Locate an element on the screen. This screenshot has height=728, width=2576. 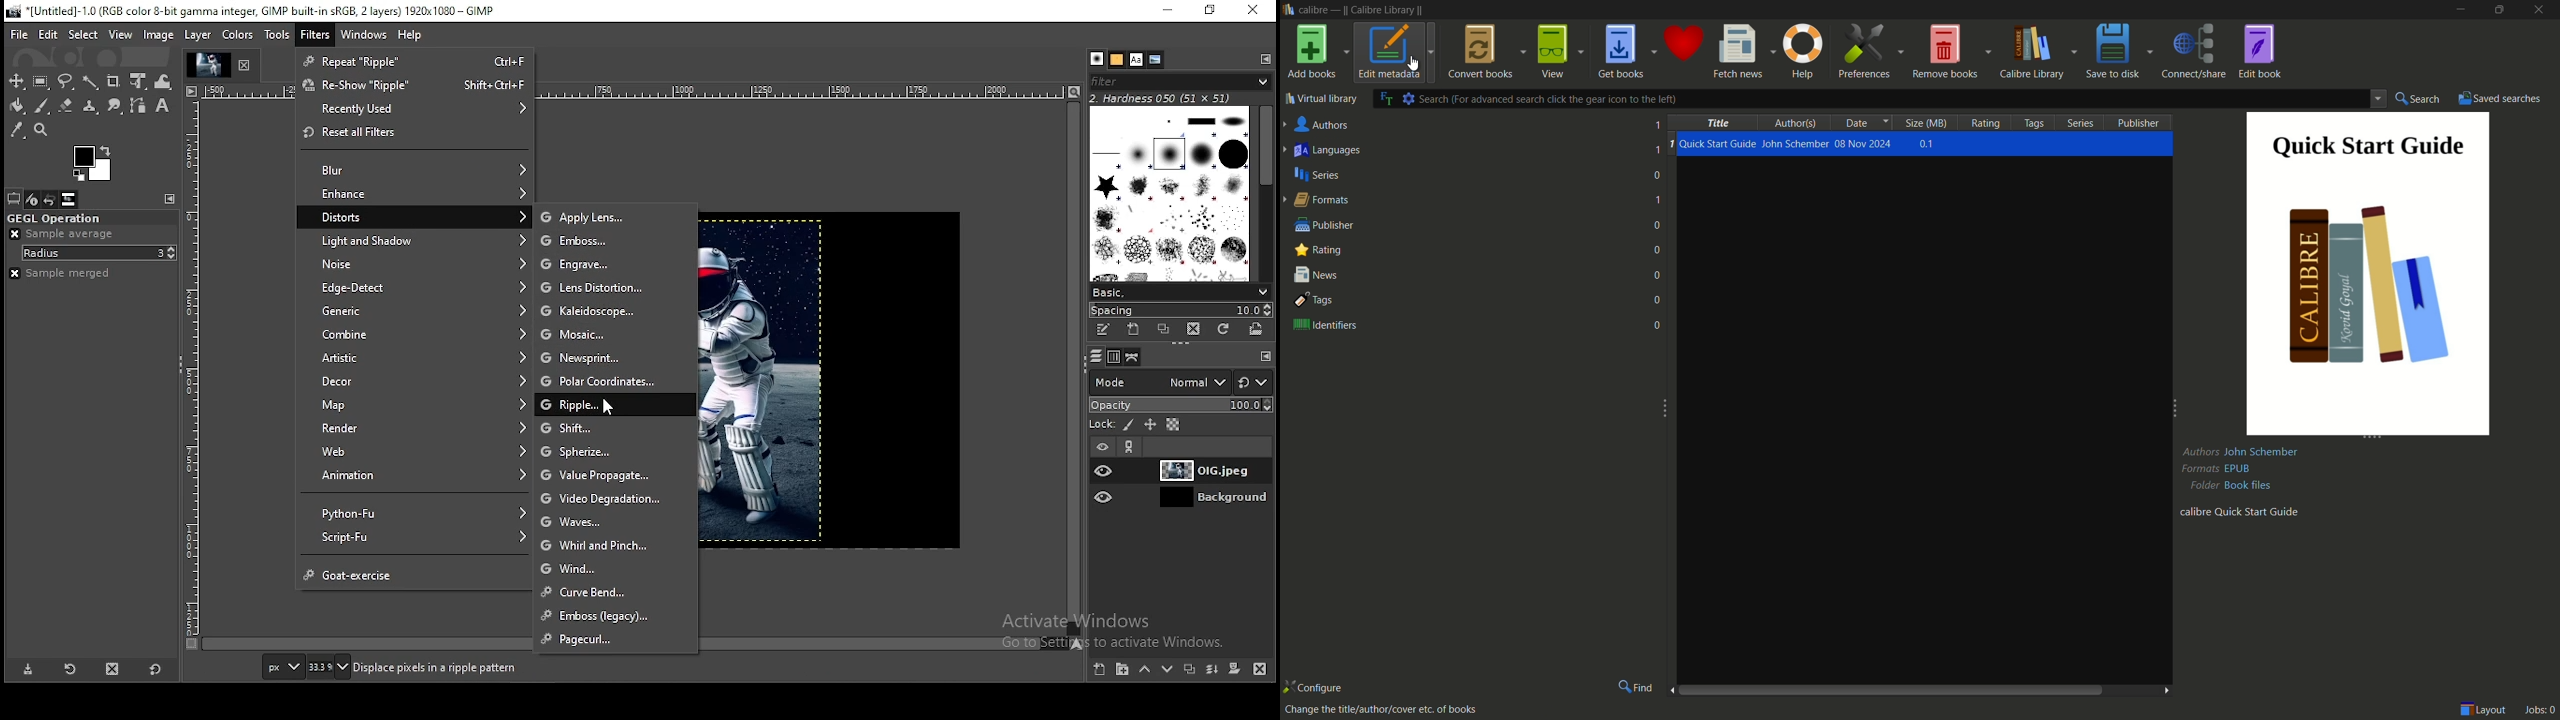
close is located at coordinates (249, 63).